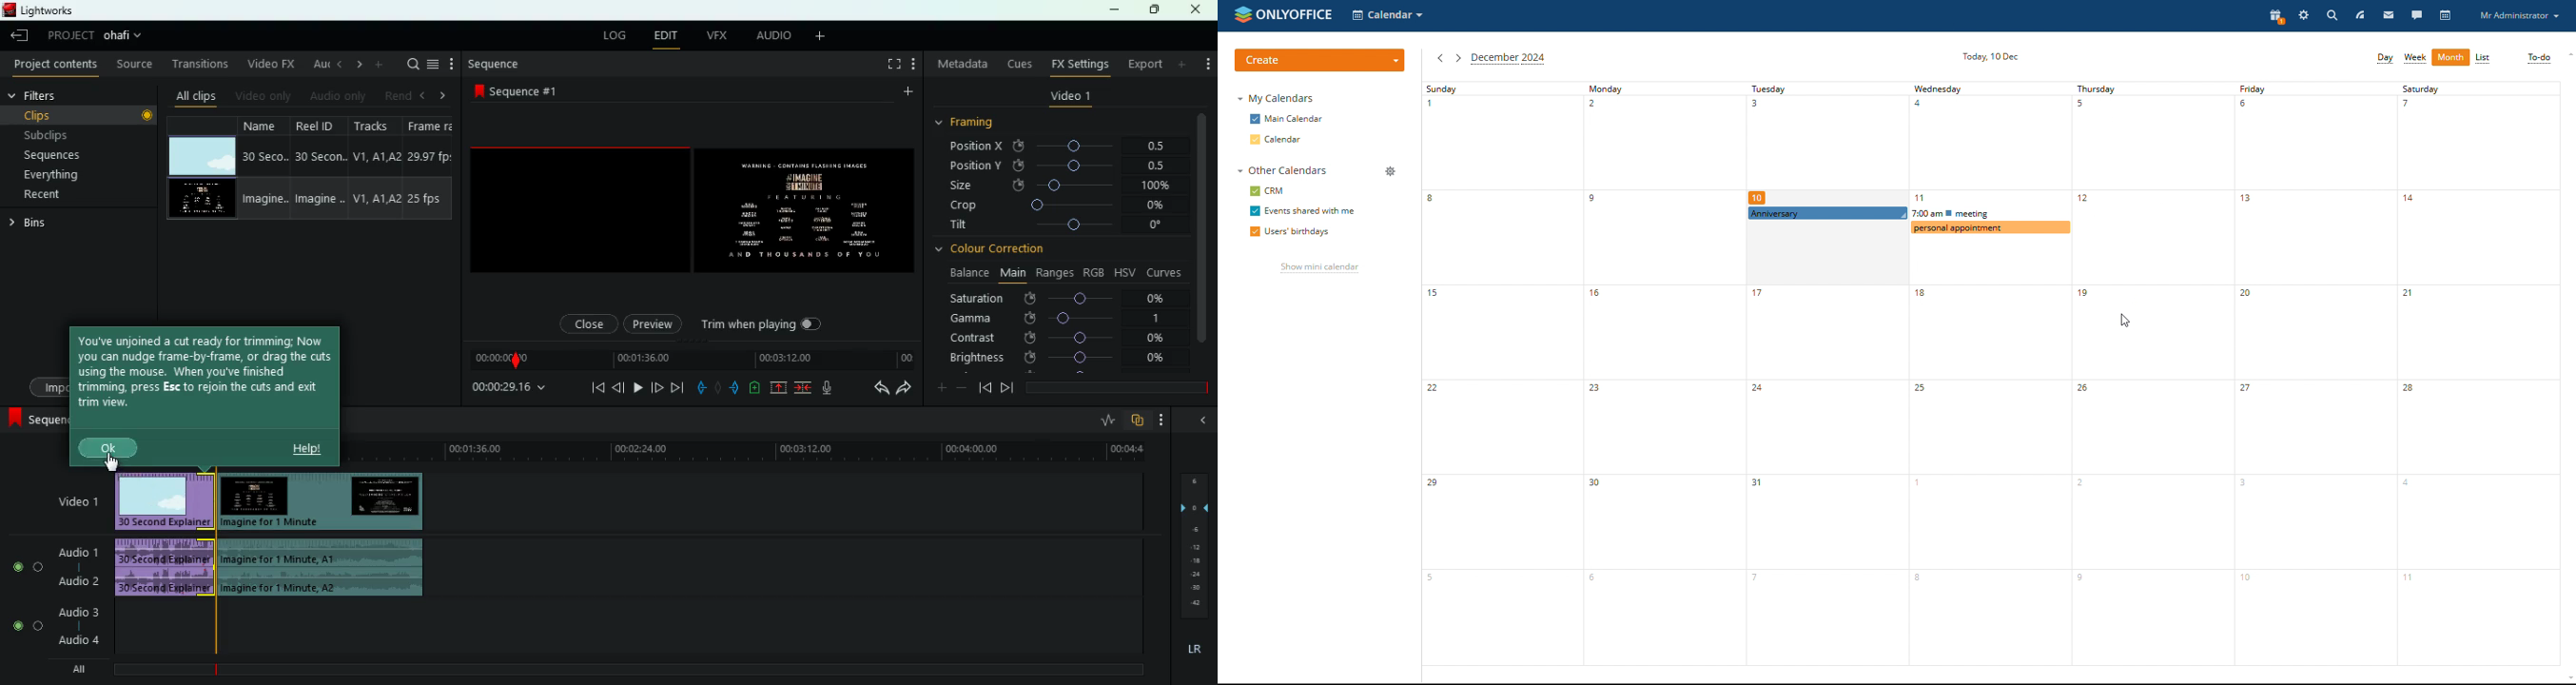 Image resolution: width=2576 pixels, height=700 pixels. What do you see at coordinates (136, 66) in the screenshot?
I see `source` at bounding box center [136, 66].